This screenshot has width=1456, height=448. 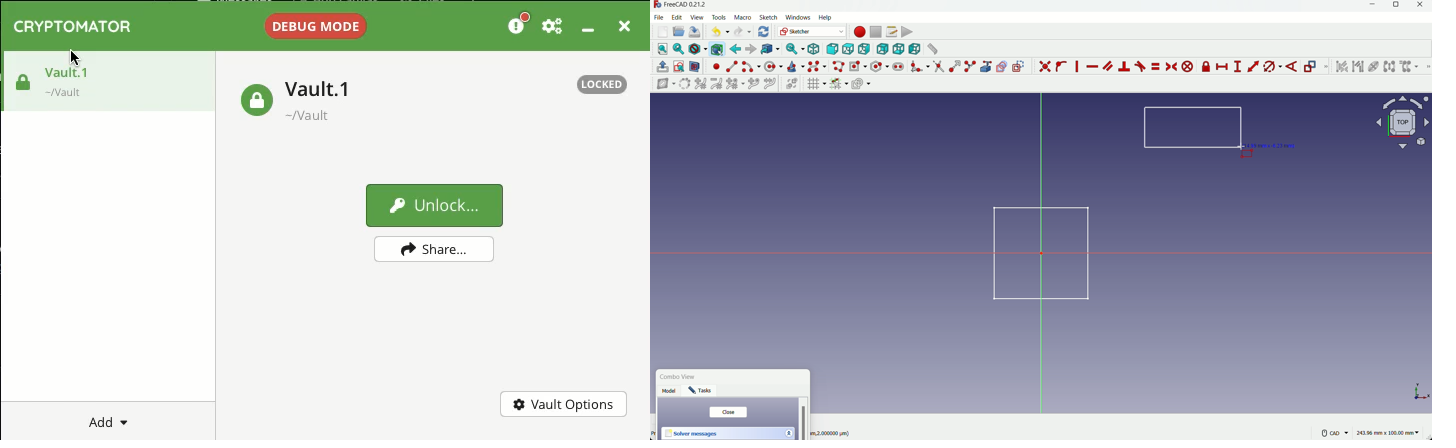 What do you see at coordinates (1019, 66) in the screenshot?
I see `toggle construction geometry` at bounding box center [1019, 66].